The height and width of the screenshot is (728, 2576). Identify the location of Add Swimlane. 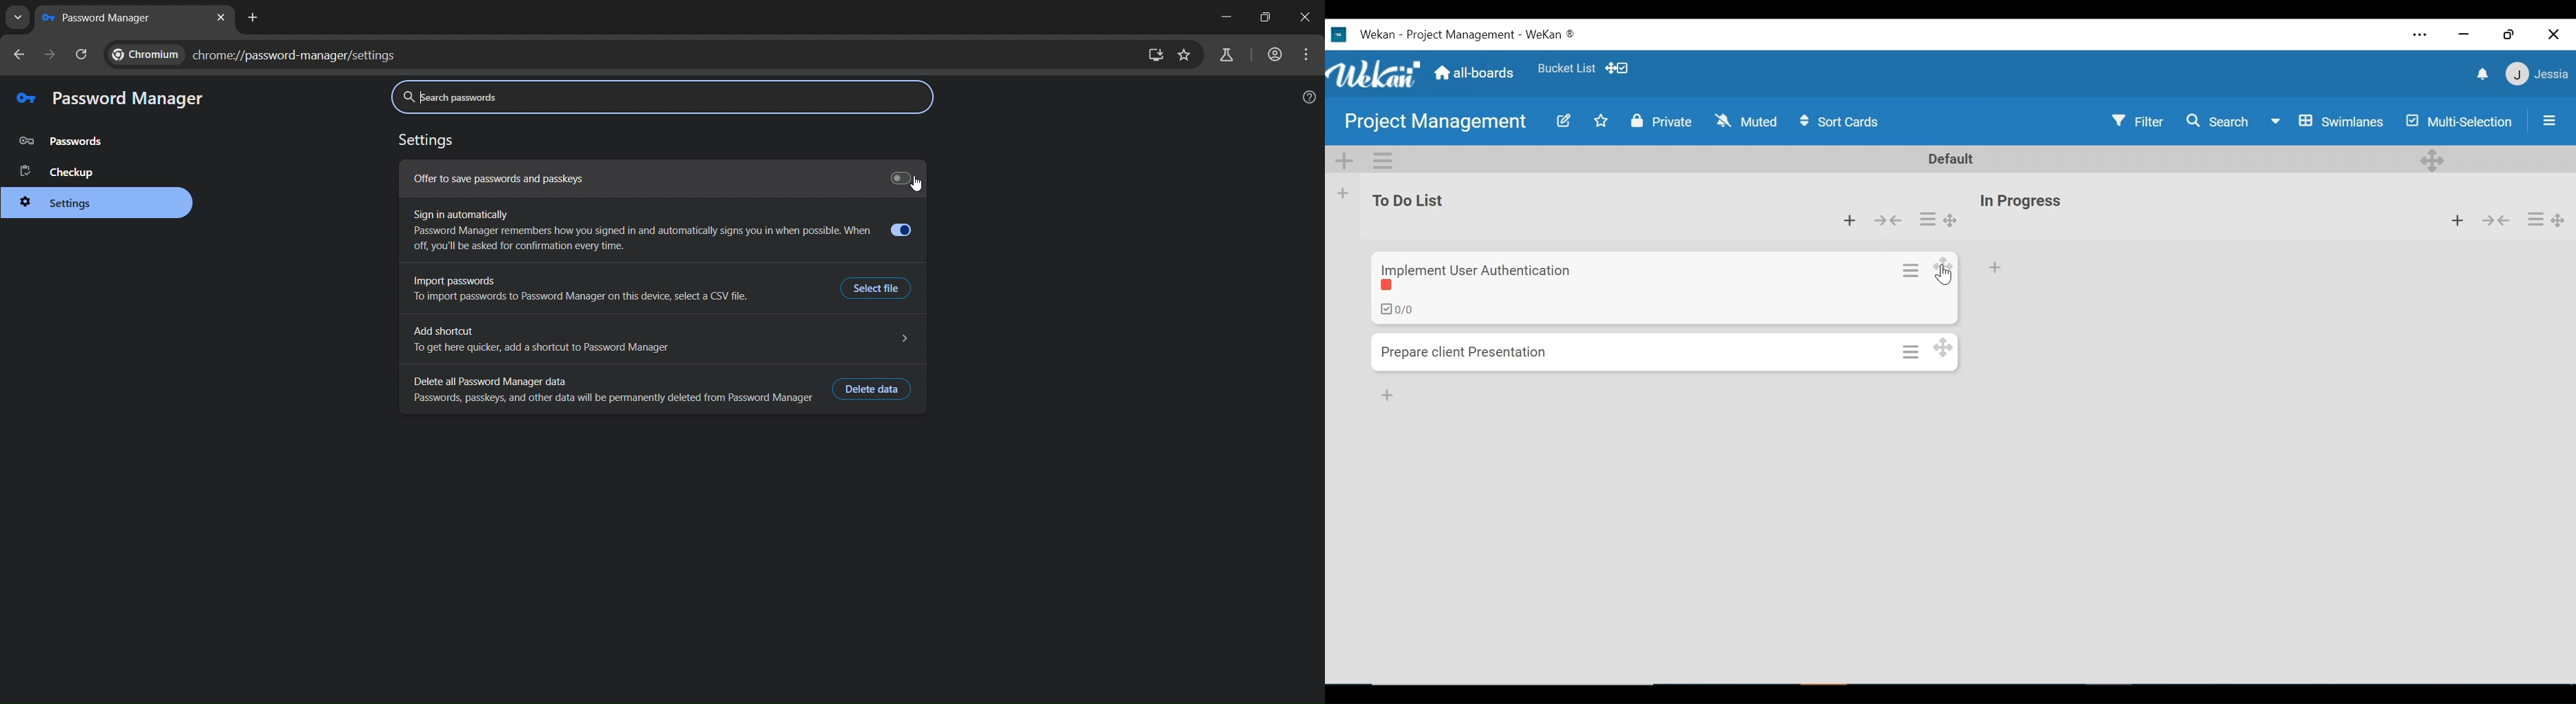
(1346, 160).